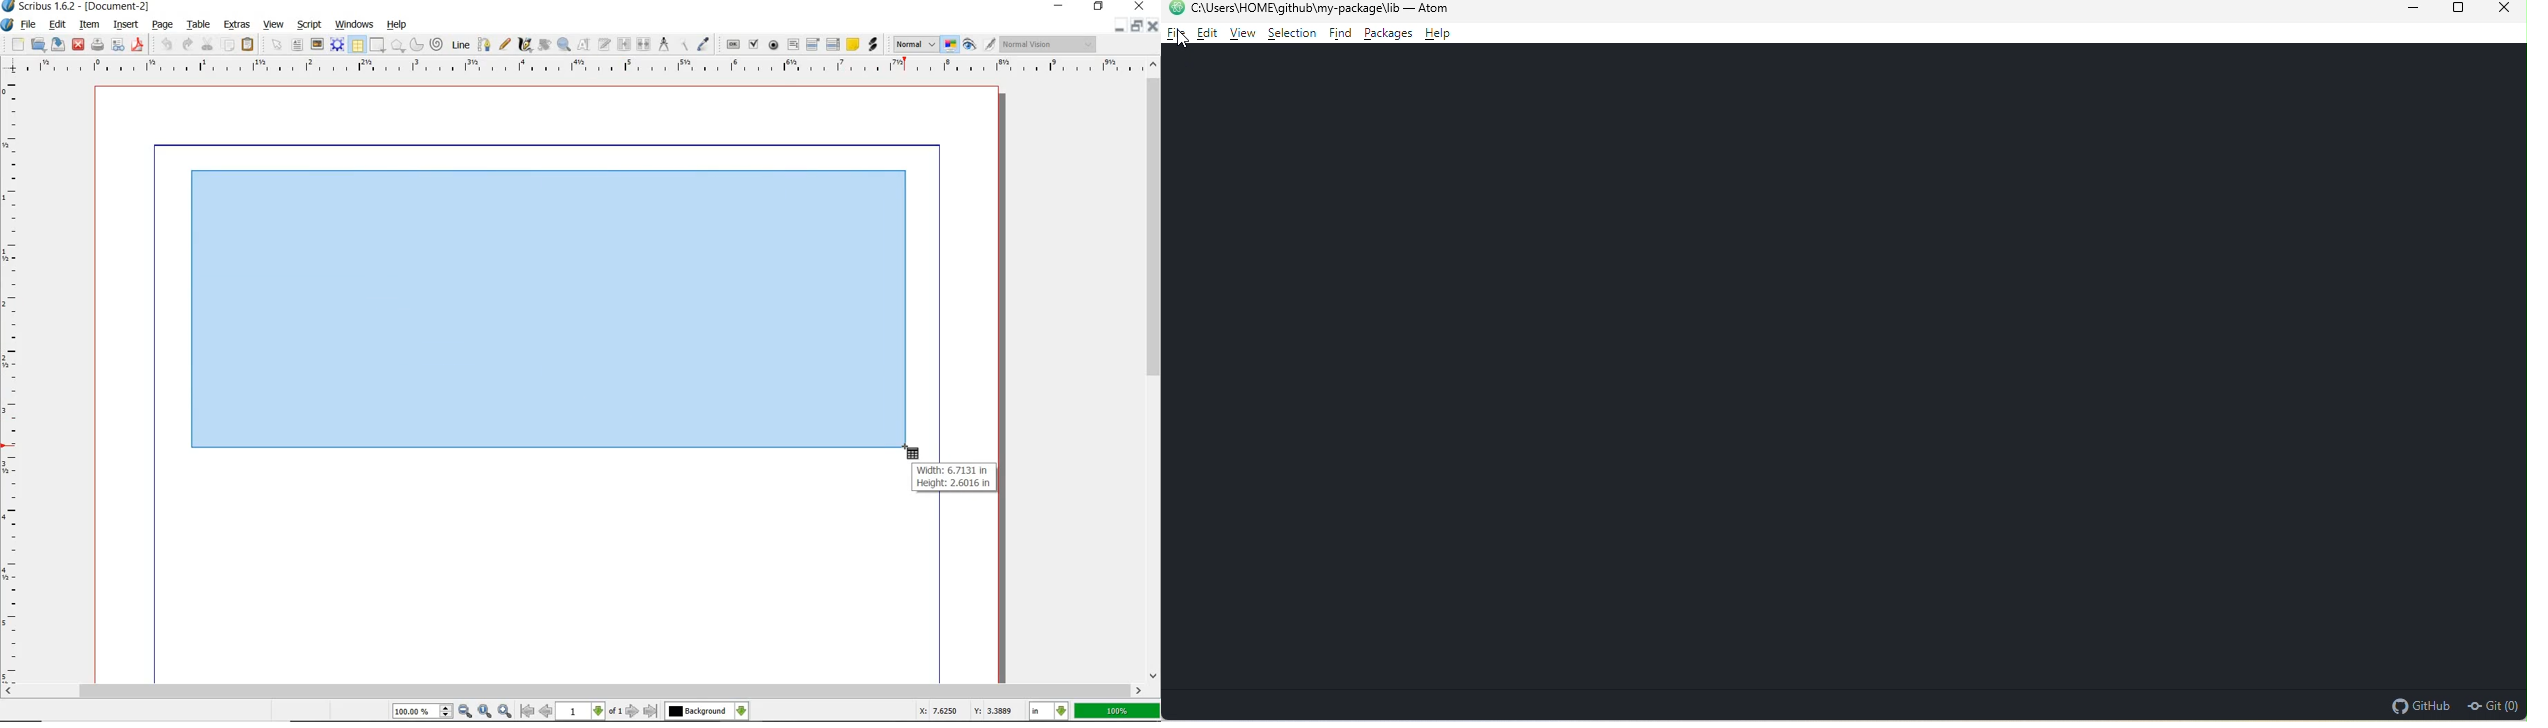  I want to click on print, so click(97, 44).